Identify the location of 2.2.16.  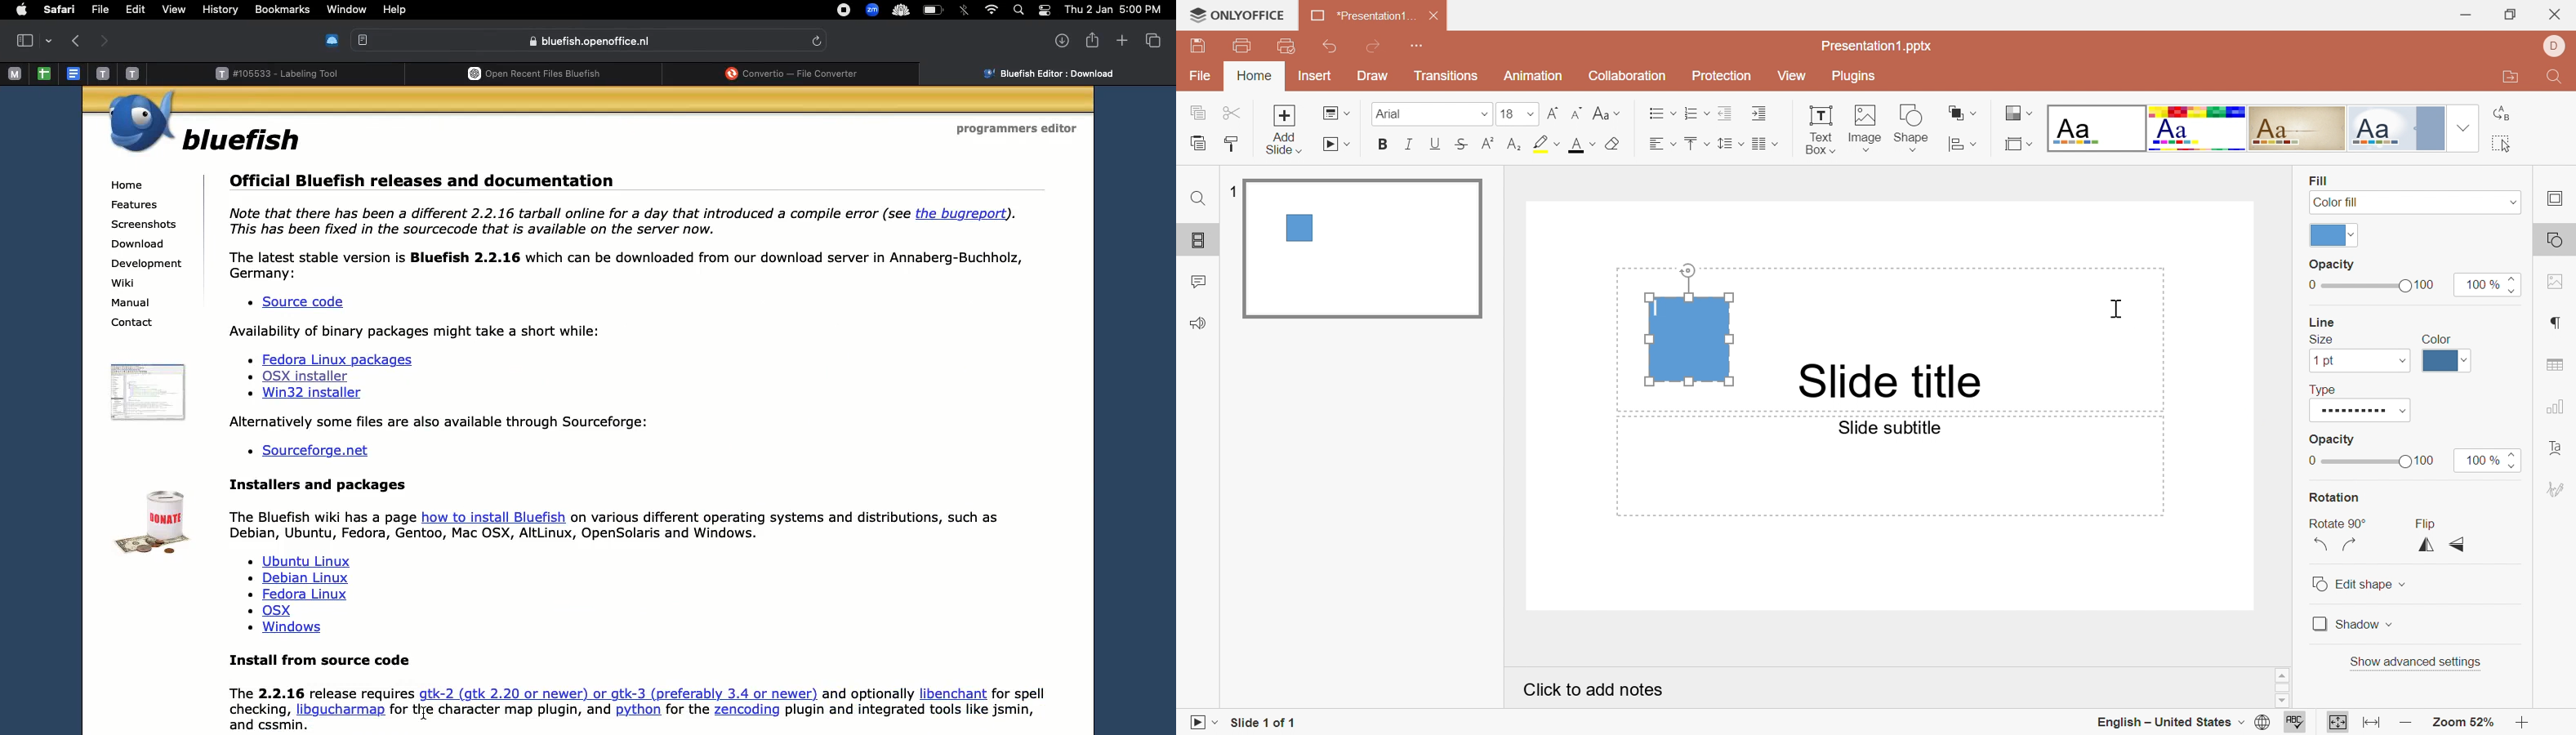
(633, 241).